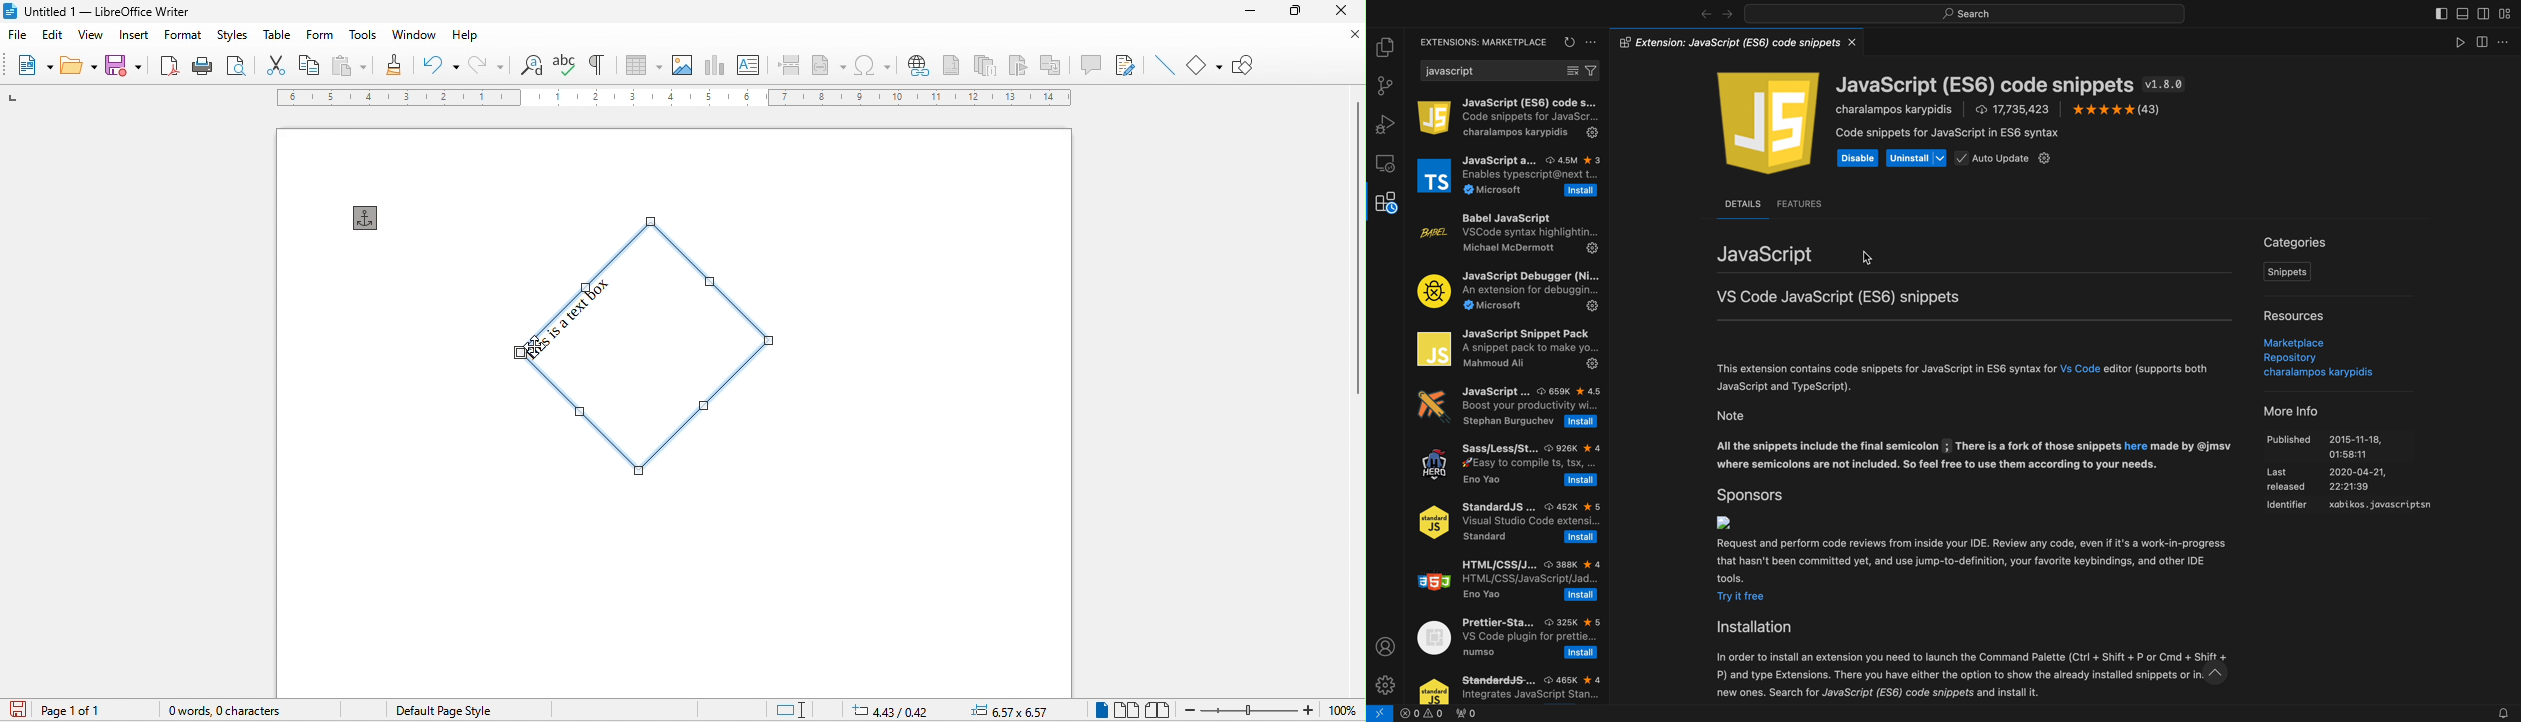  Describe the element at coordinates (438, 712) in the screenshot. I see `default page style` at that location.